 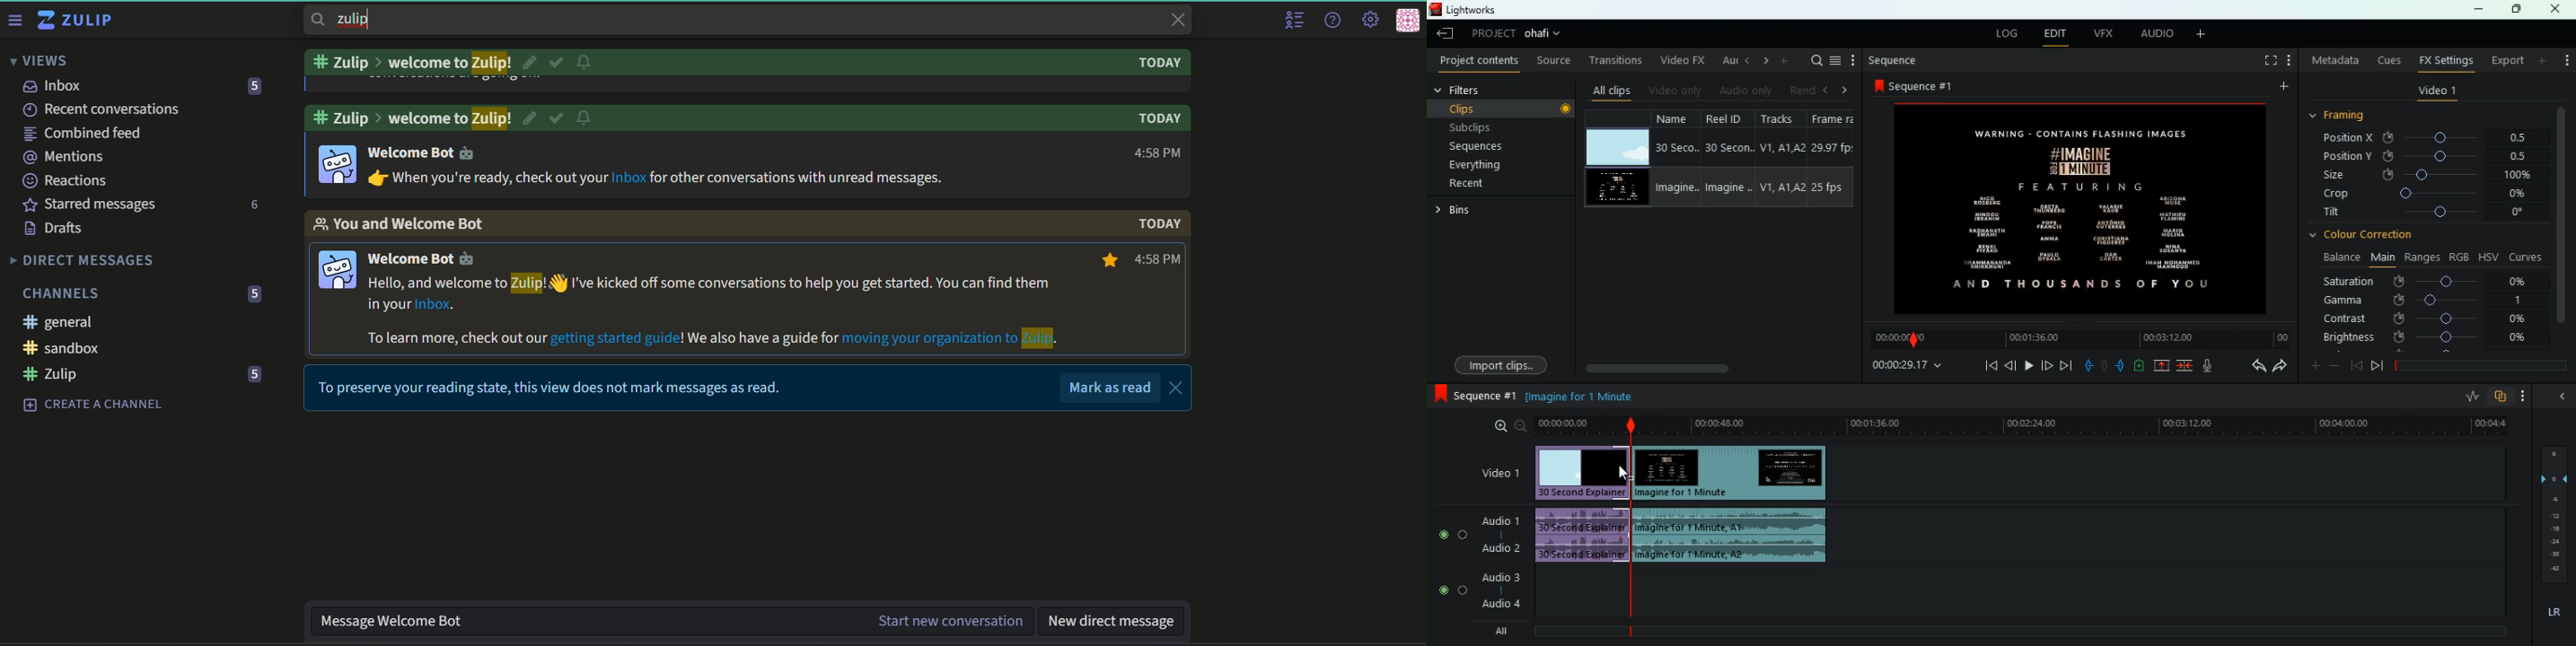 I want to click on audio, so click(x=1585, y=536).